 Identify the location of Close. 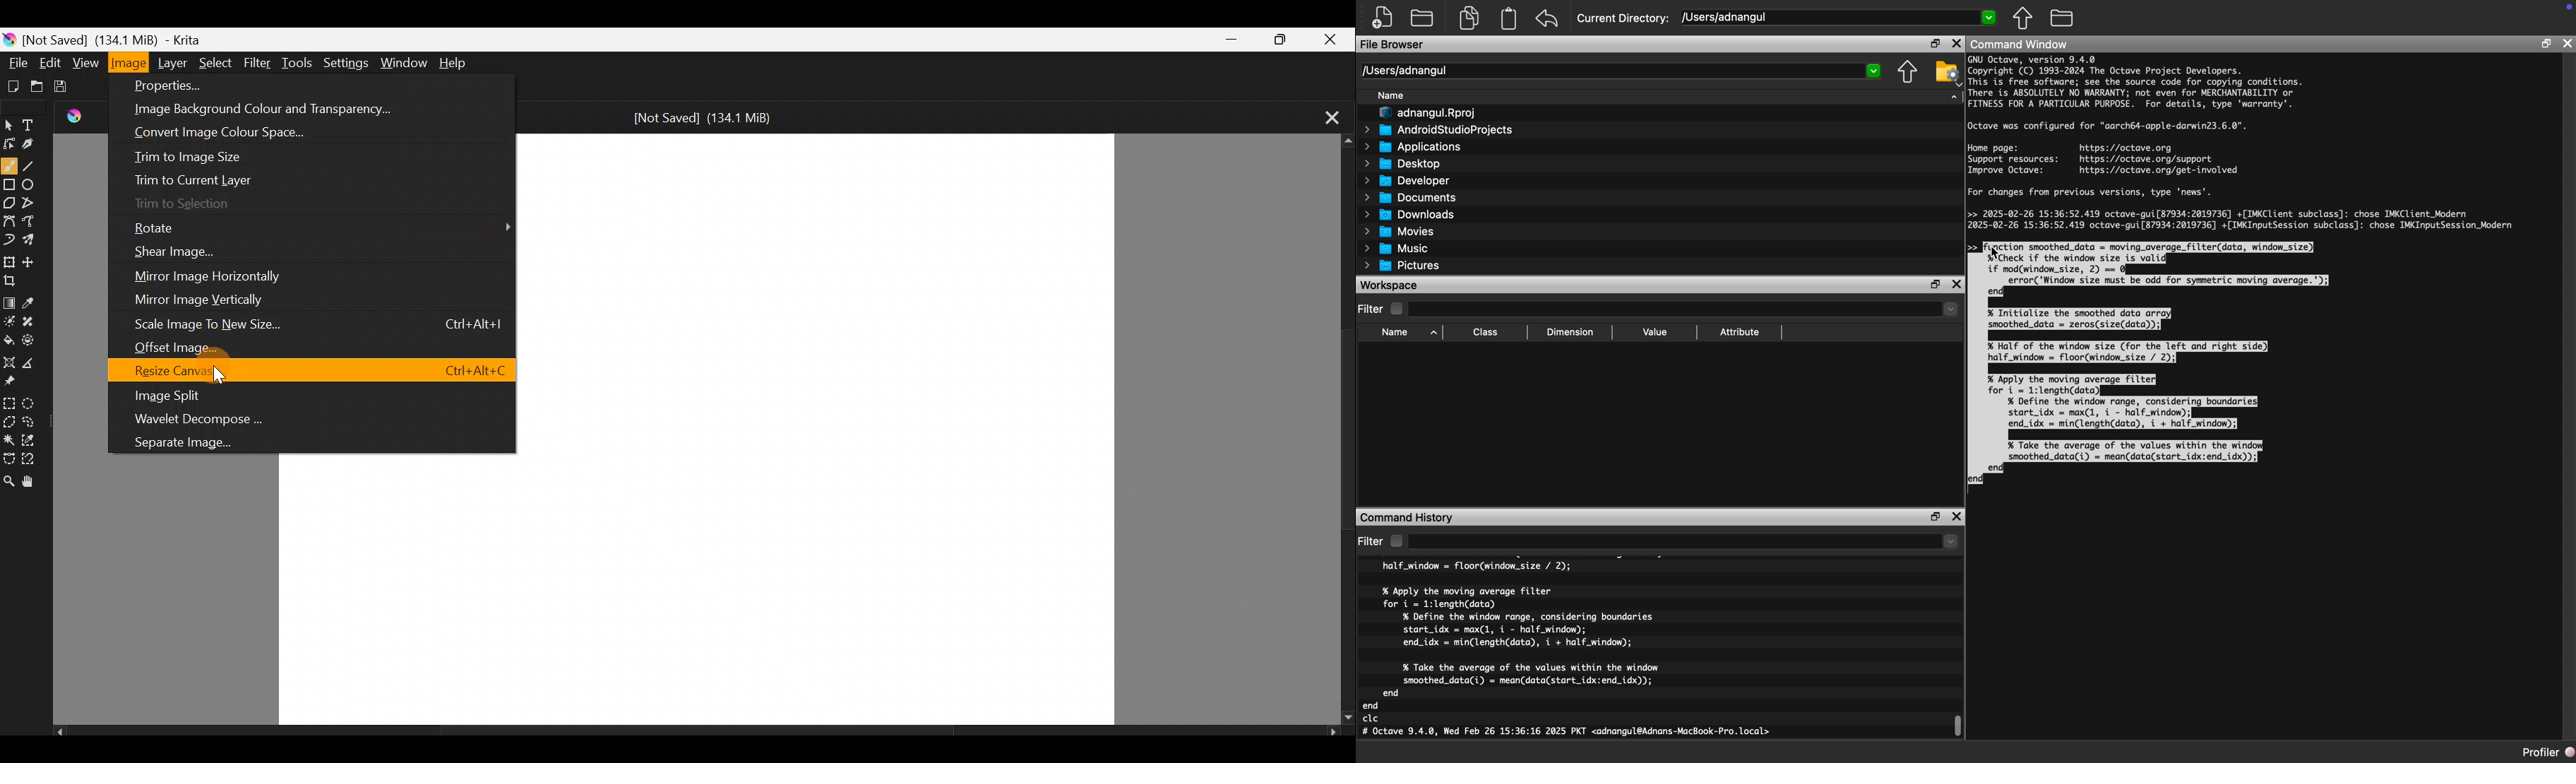
(1330, 39).